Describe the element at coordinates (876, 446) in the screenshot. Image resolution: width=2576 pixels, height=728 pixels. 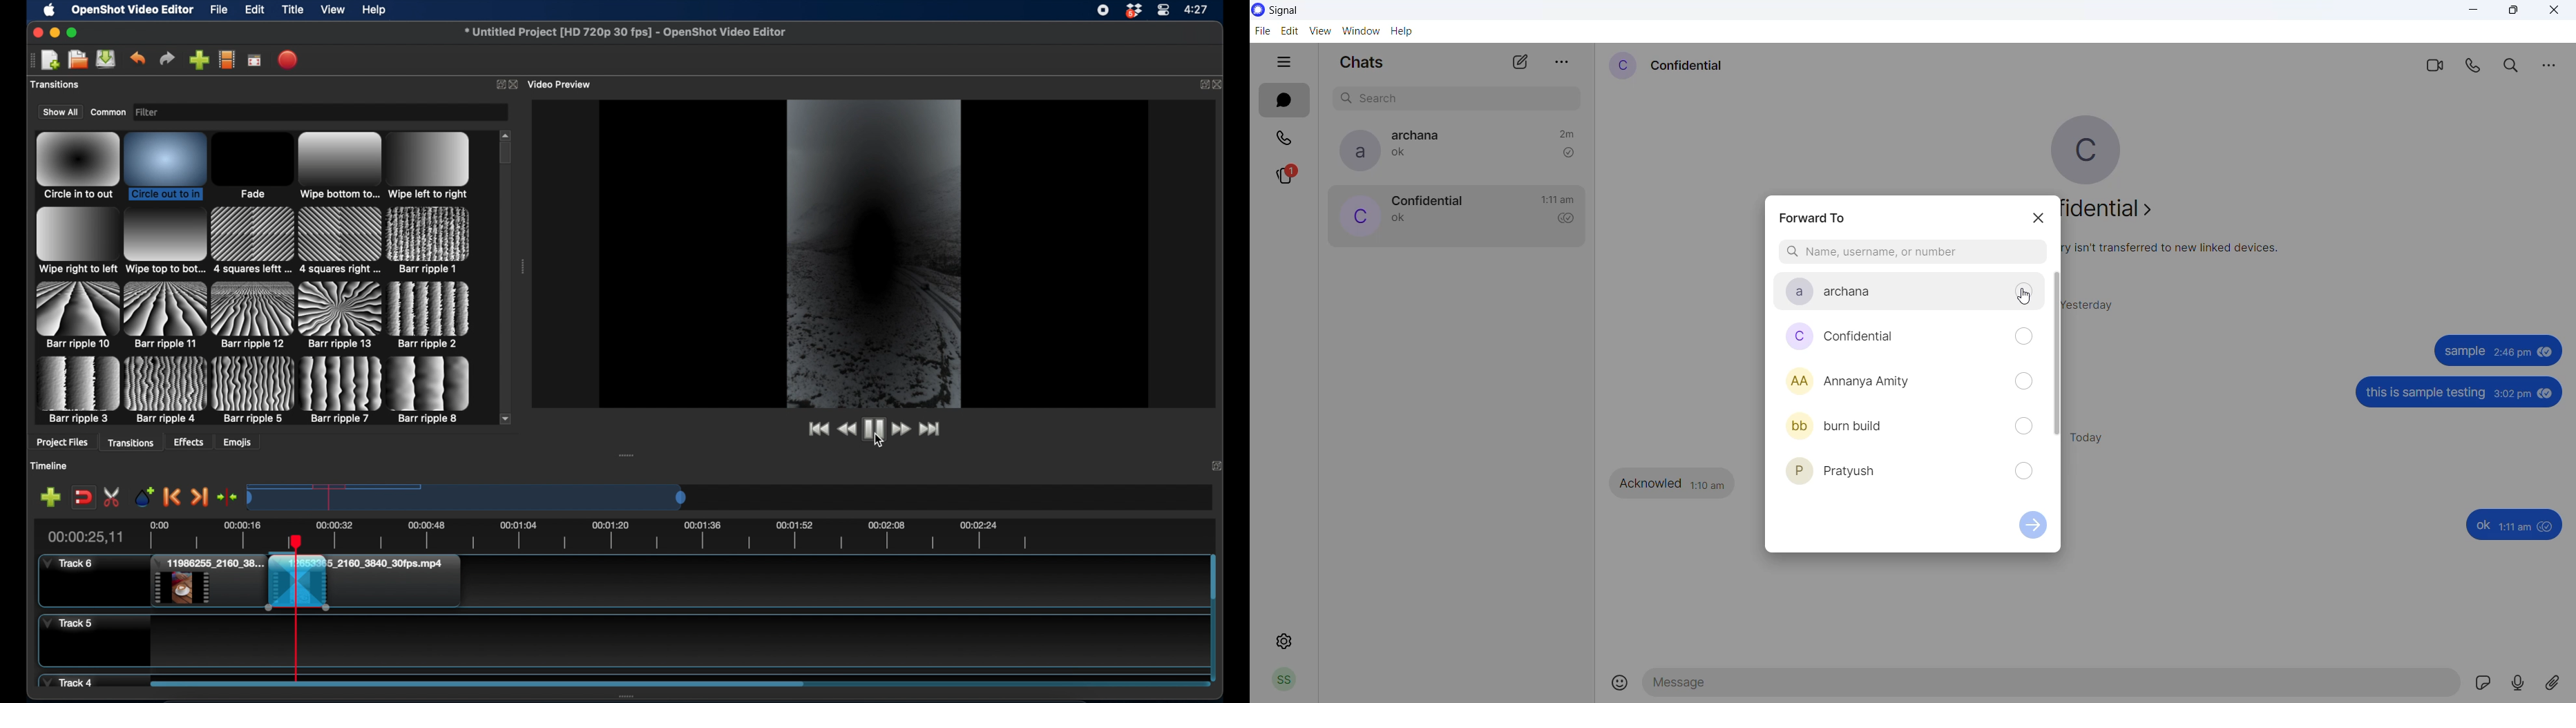
I see `cursor` at that location.